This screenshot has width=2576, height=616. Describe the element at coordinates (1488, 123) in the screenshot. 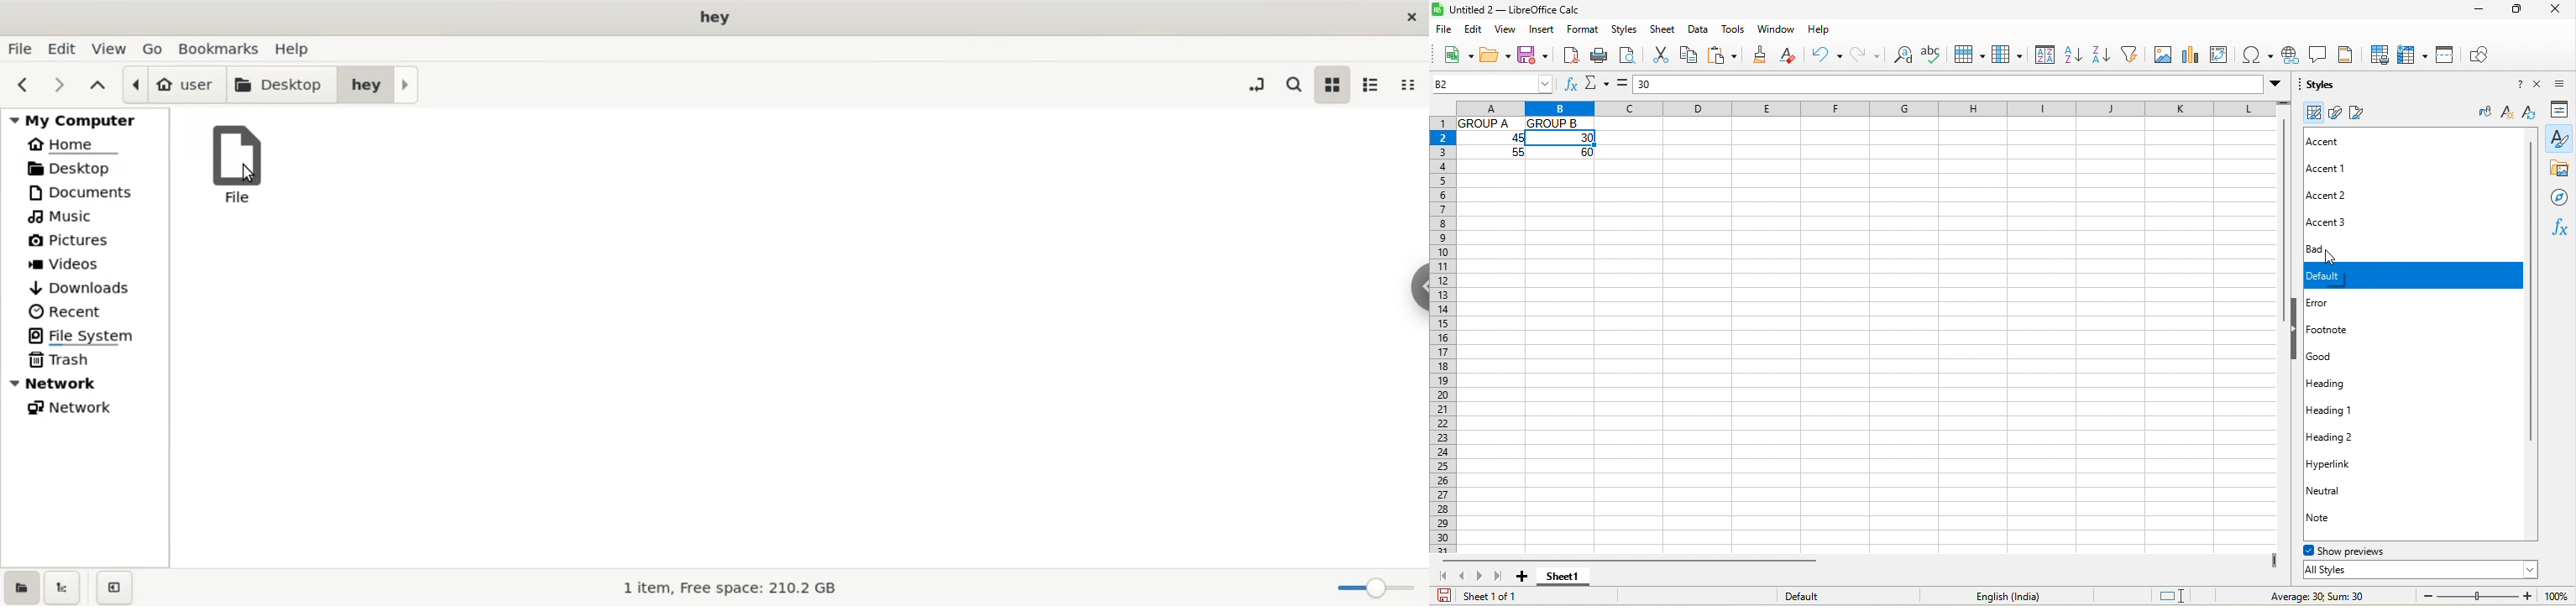

I see `Group A` at that location.